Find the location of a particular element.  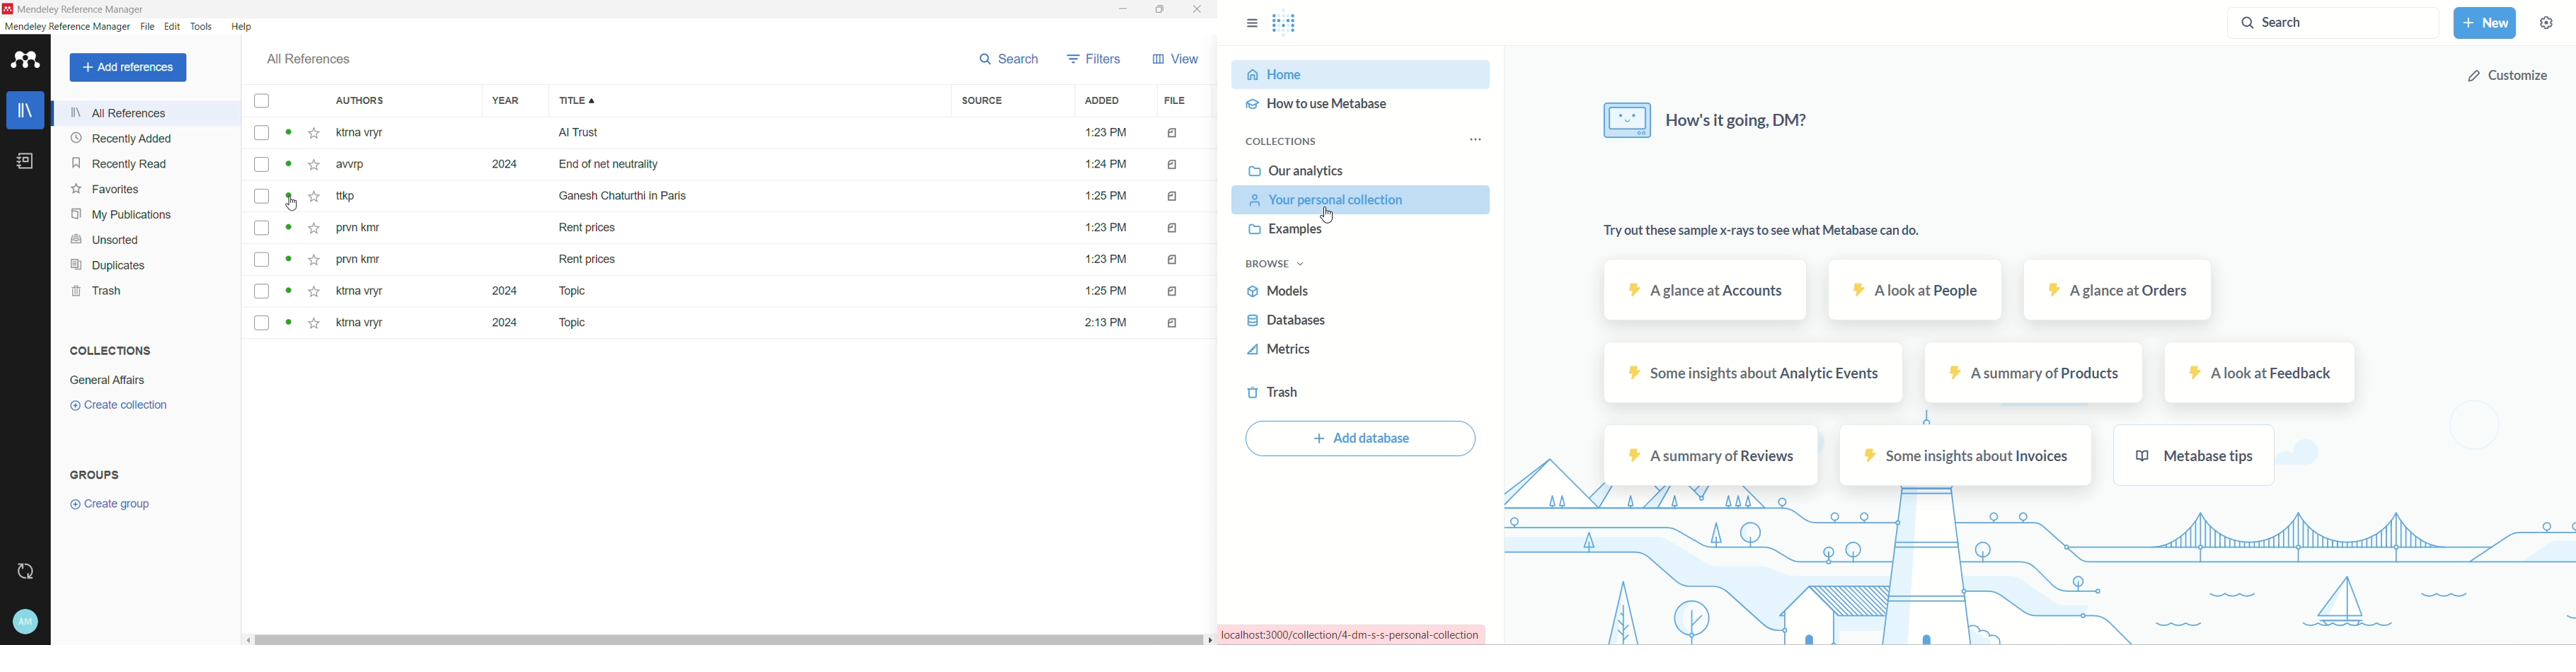

File is located at coordinates (1181, 100).